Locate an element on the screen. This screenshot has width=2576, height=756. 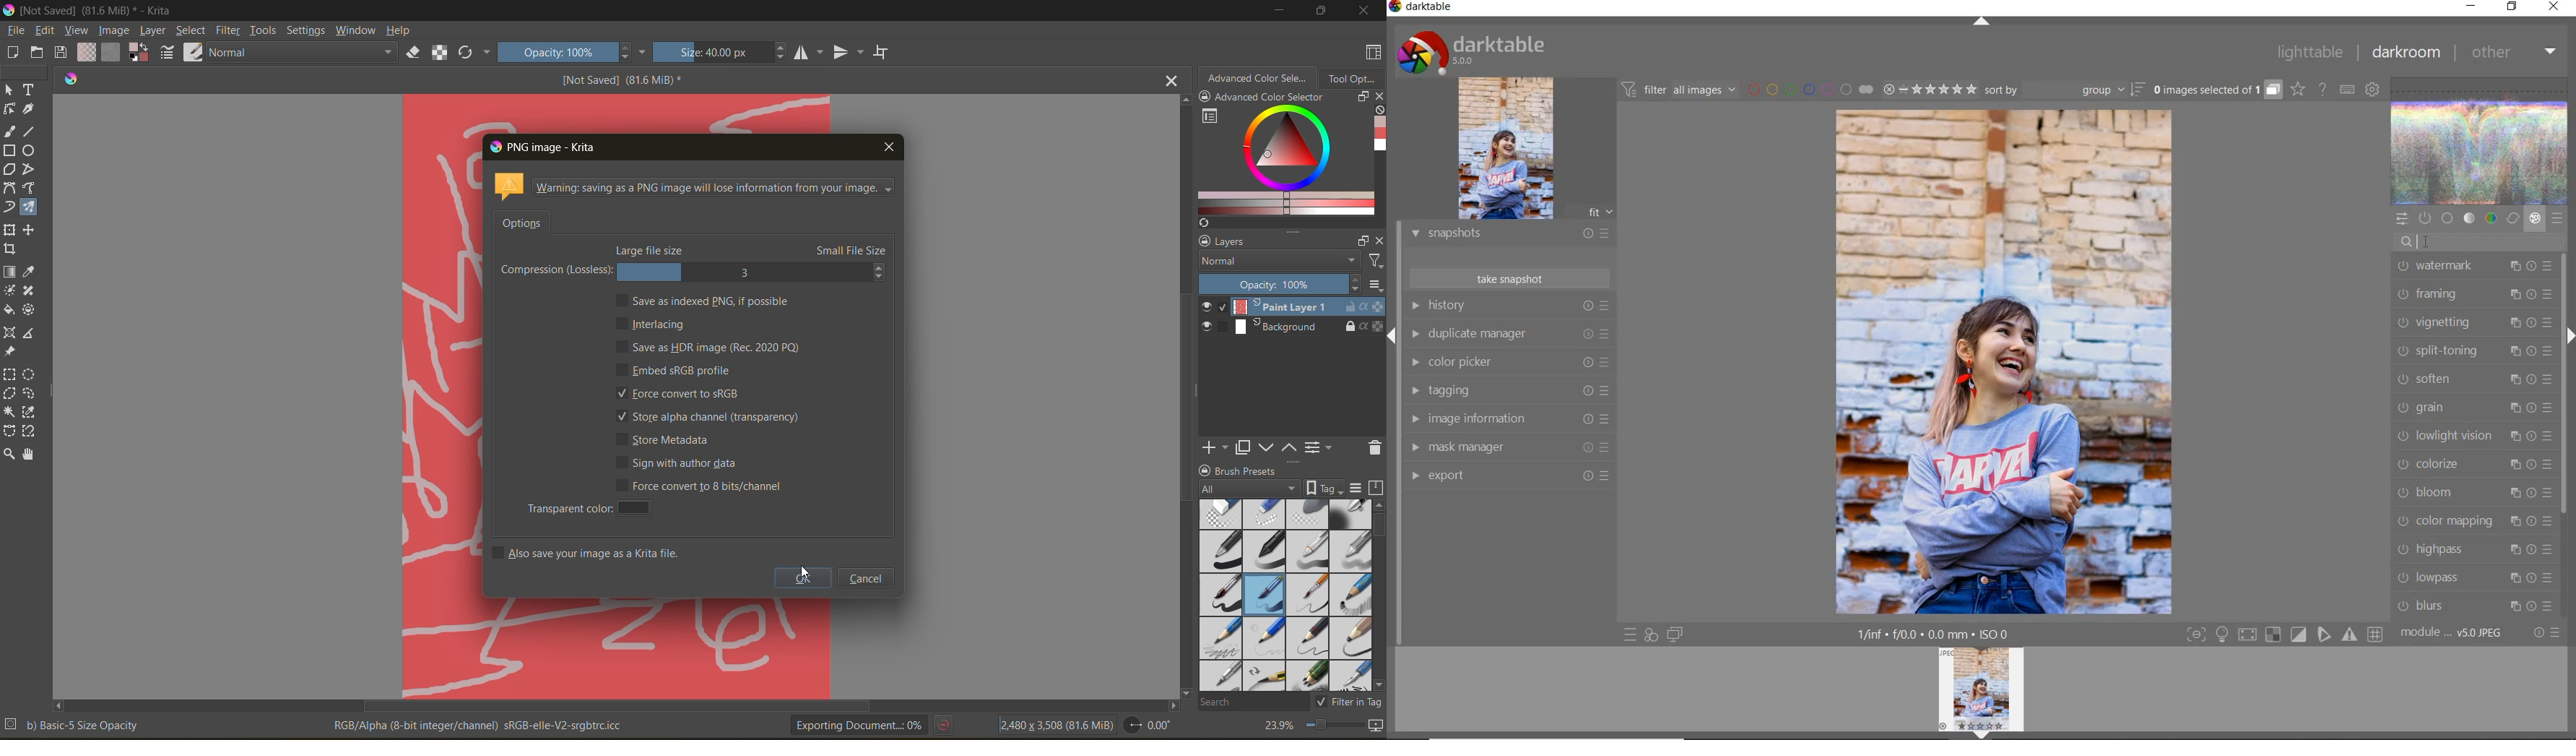
lock/unlock docker is located at coordinates (1201, 241).